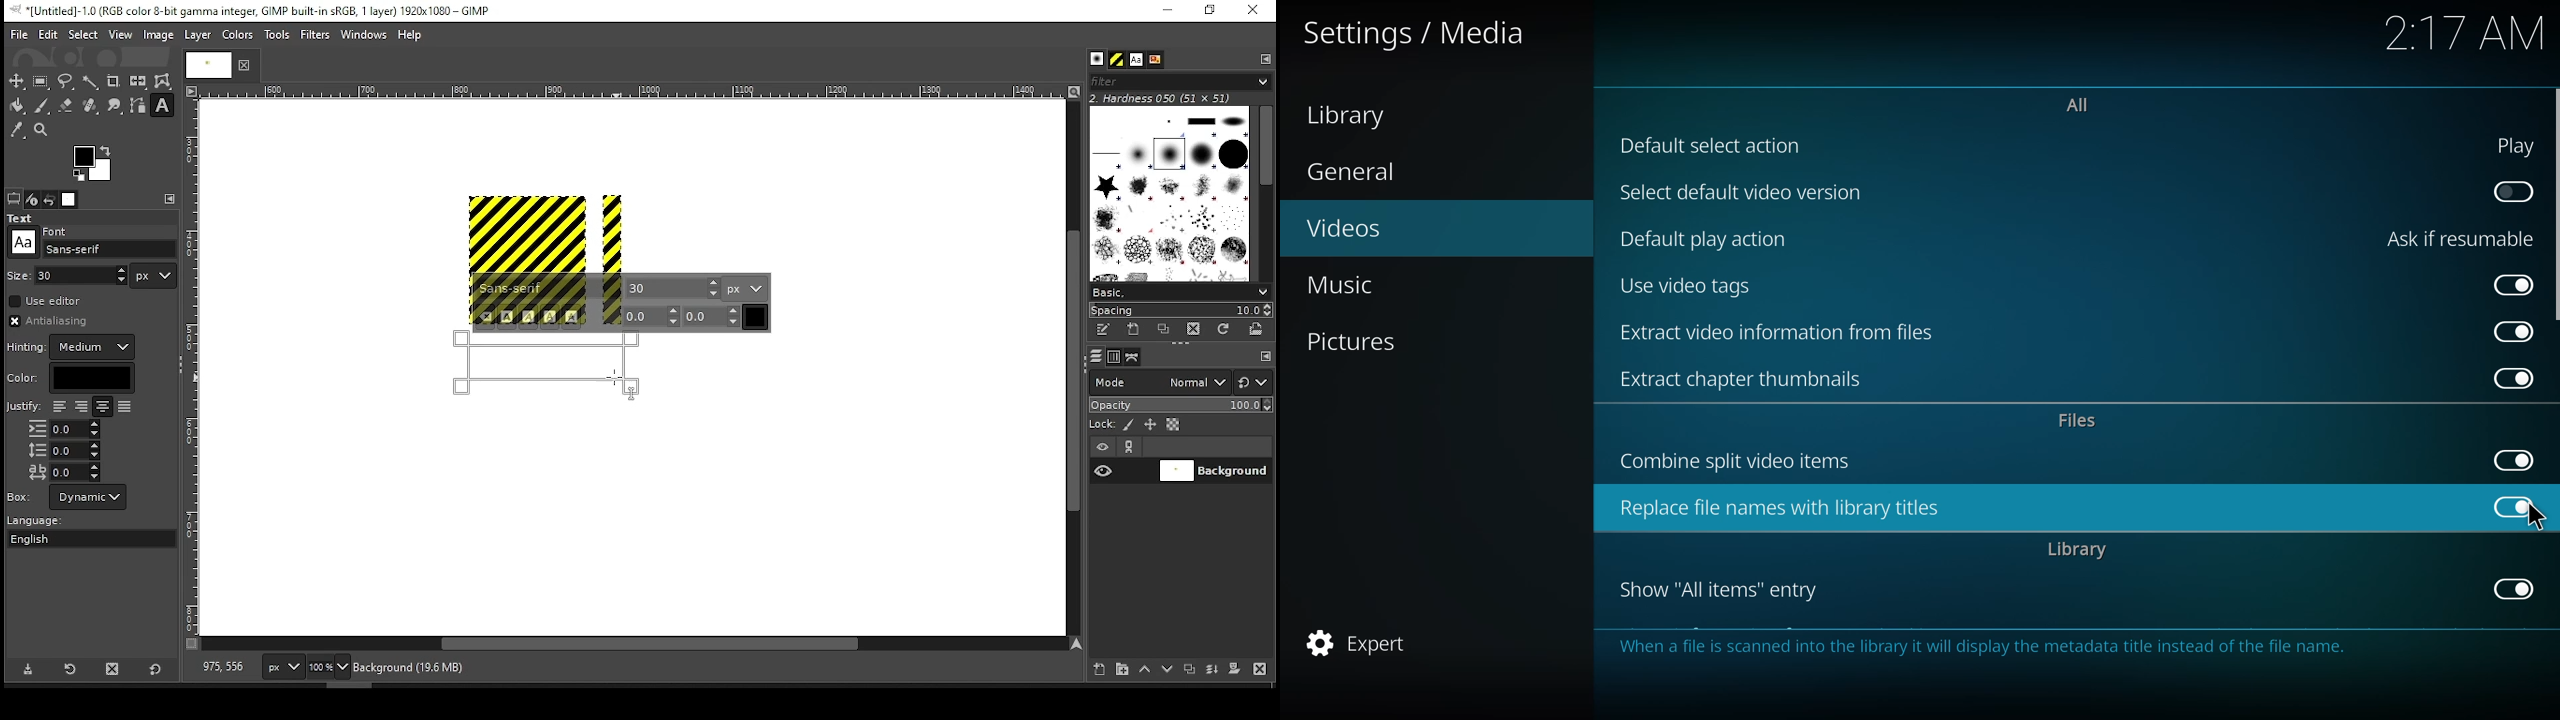 This screenshot has height=728, width=2576. Describe the element at coordinates (1423, 35) in the screenshot. I see `settings media` at that location.